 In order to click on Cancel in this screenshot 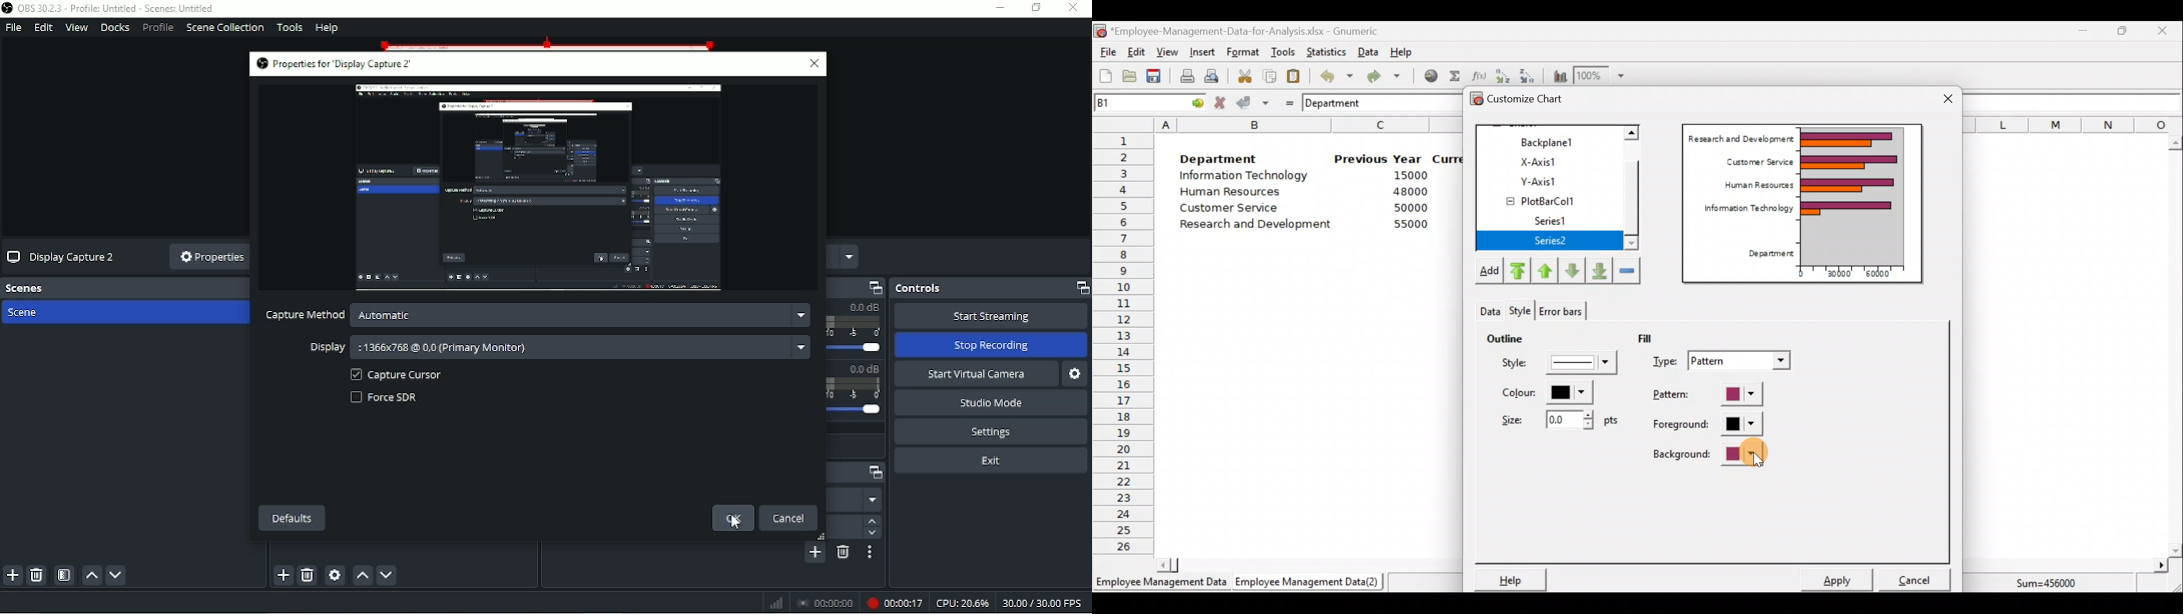, I will do `click(791, 518)`.